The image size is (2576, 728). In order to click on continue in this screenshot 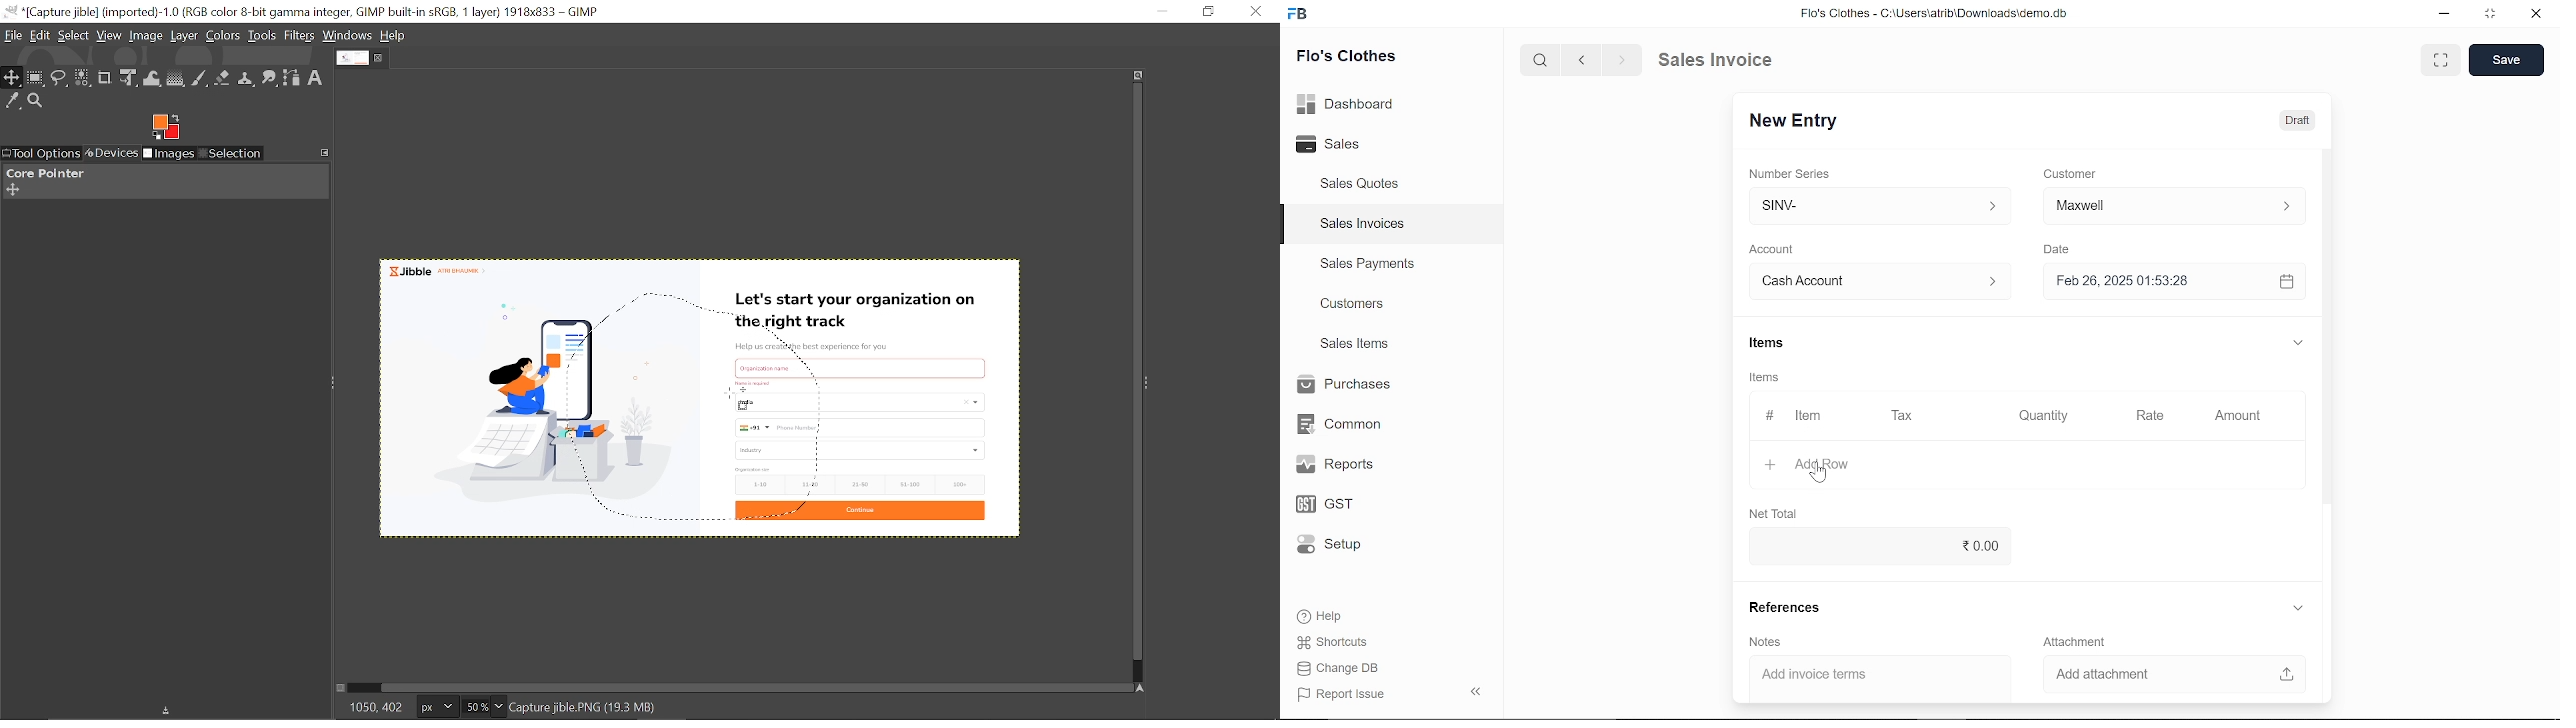, I will do `click(861, 513)`.